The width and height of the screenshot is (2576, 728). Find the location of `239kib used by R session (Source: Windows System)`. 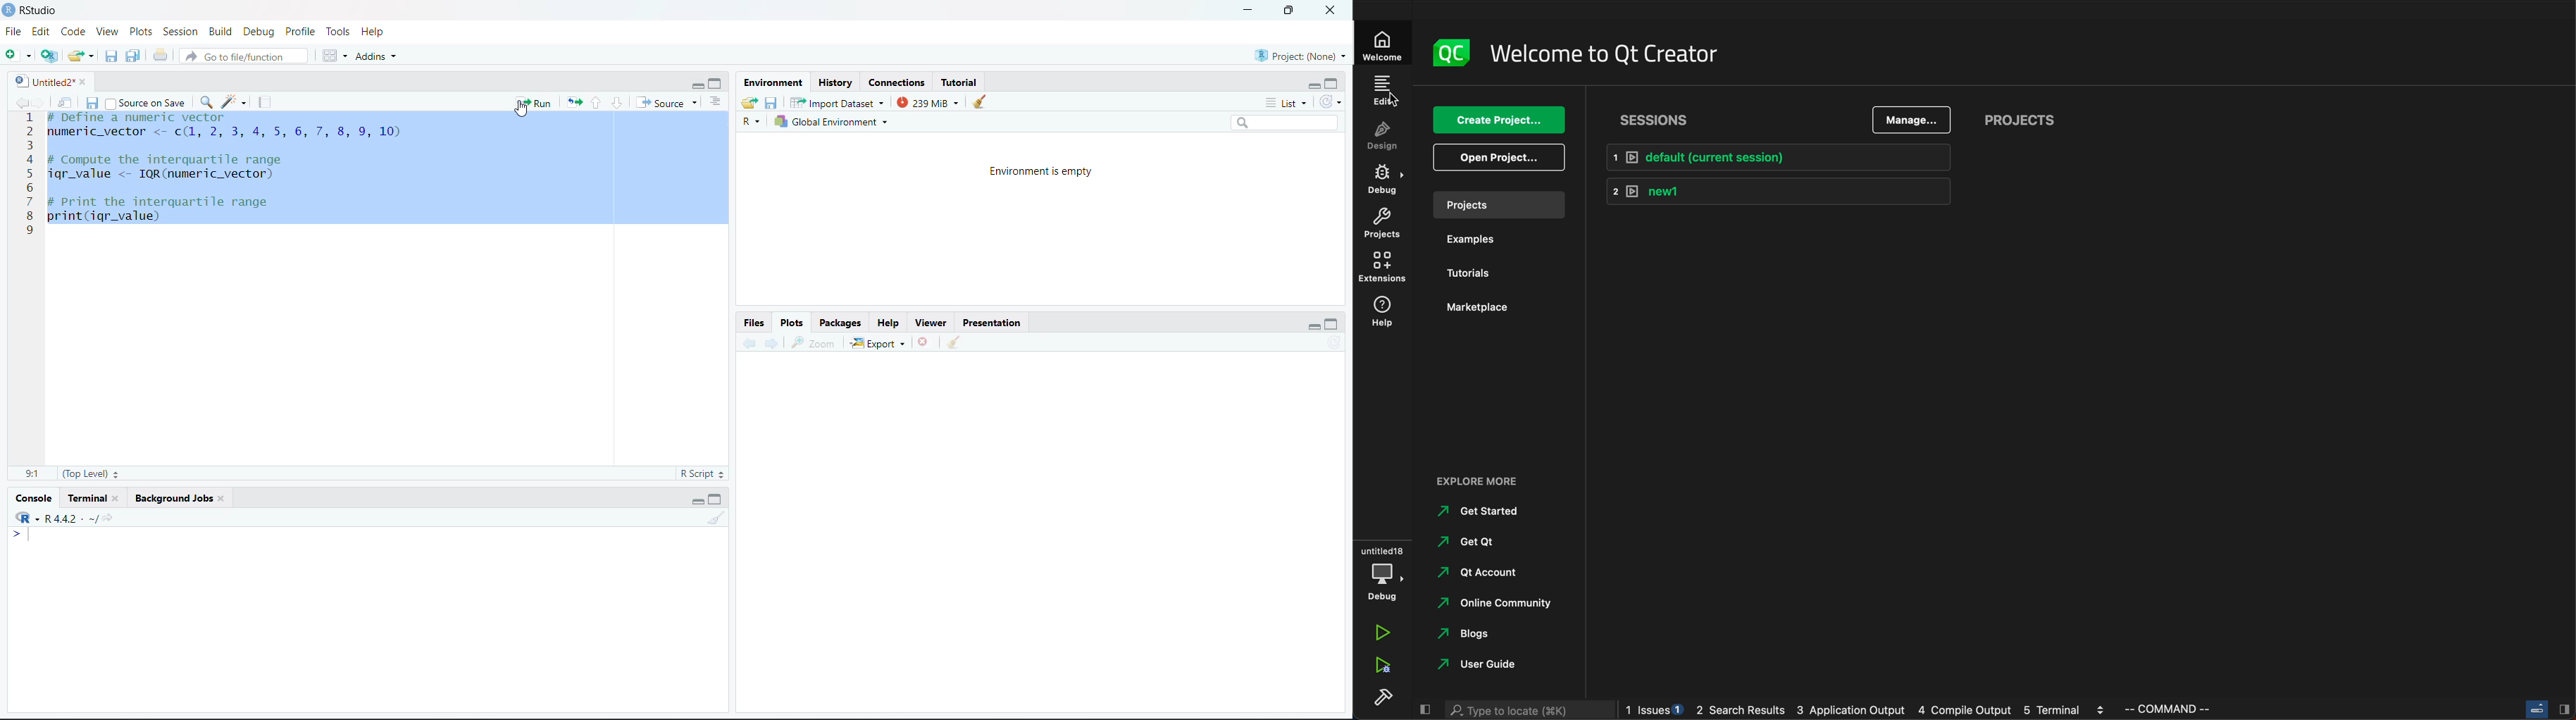

239kib used by R session (Source: Windows System) is located at coordinates (929, 102).